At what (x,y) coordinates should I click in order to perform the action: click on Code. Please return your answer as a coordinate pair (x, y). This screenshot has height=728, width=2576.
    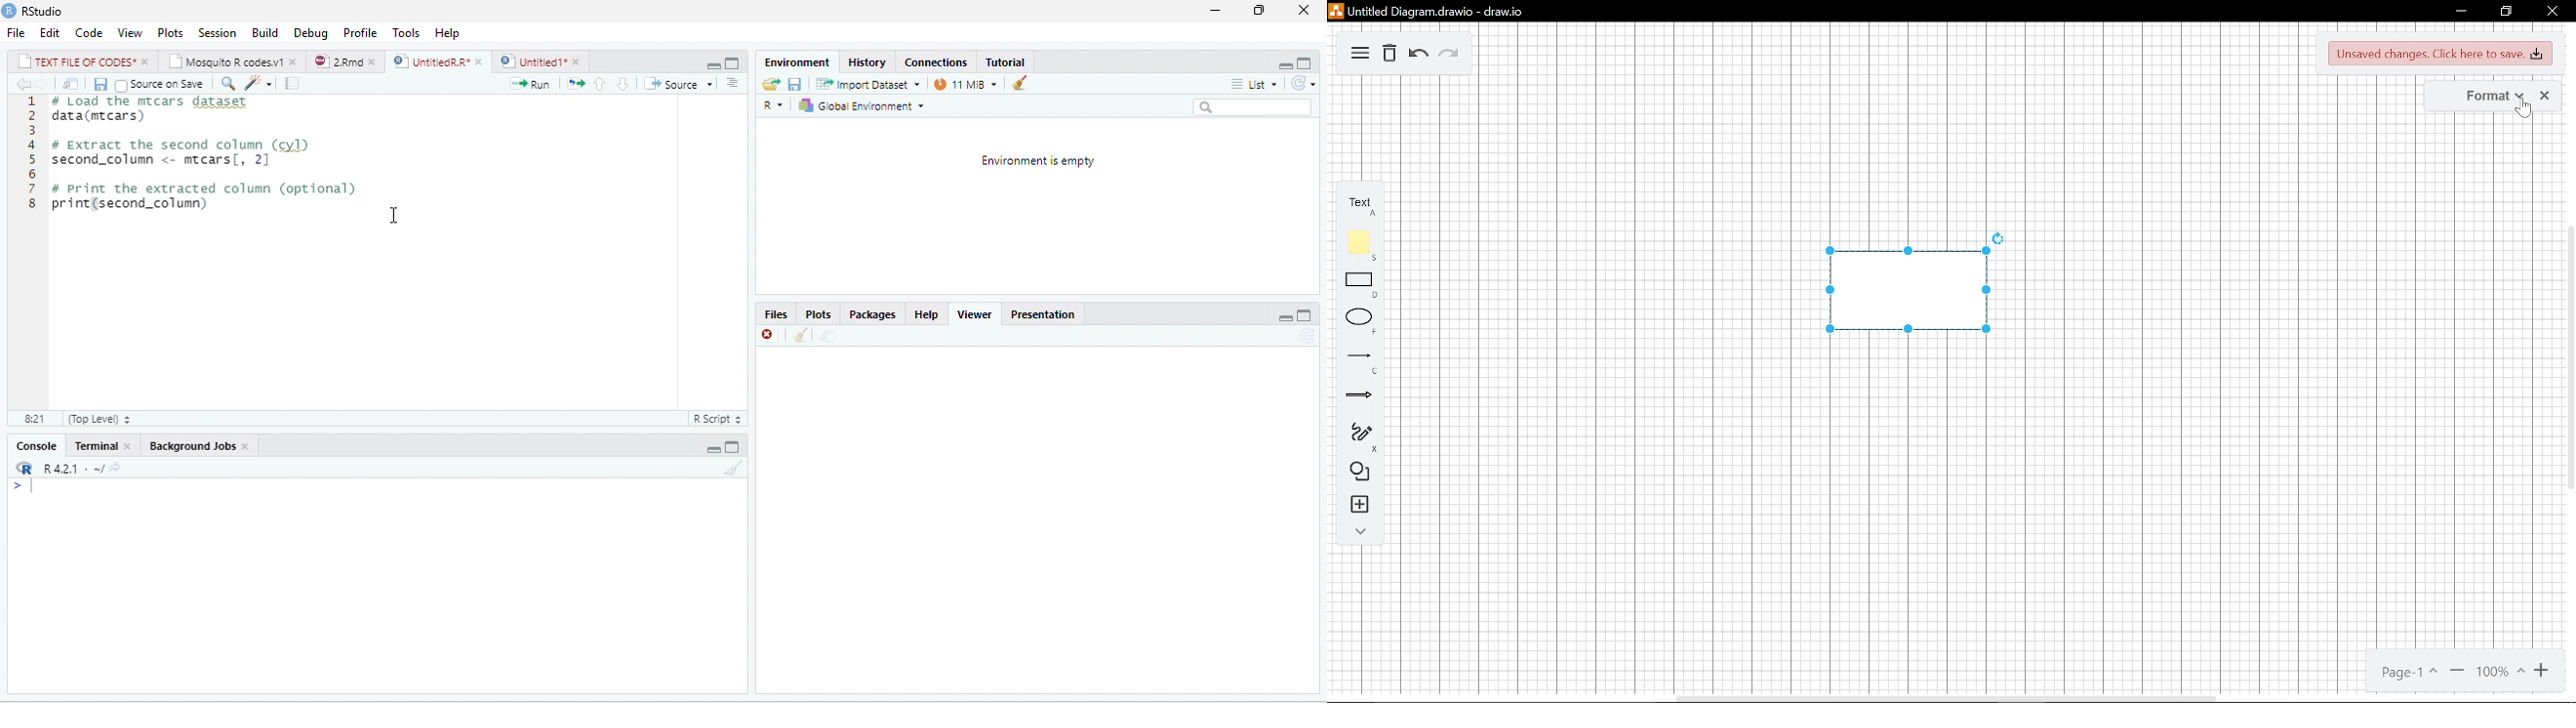
    Looking at the image, I should click on (88, 31).